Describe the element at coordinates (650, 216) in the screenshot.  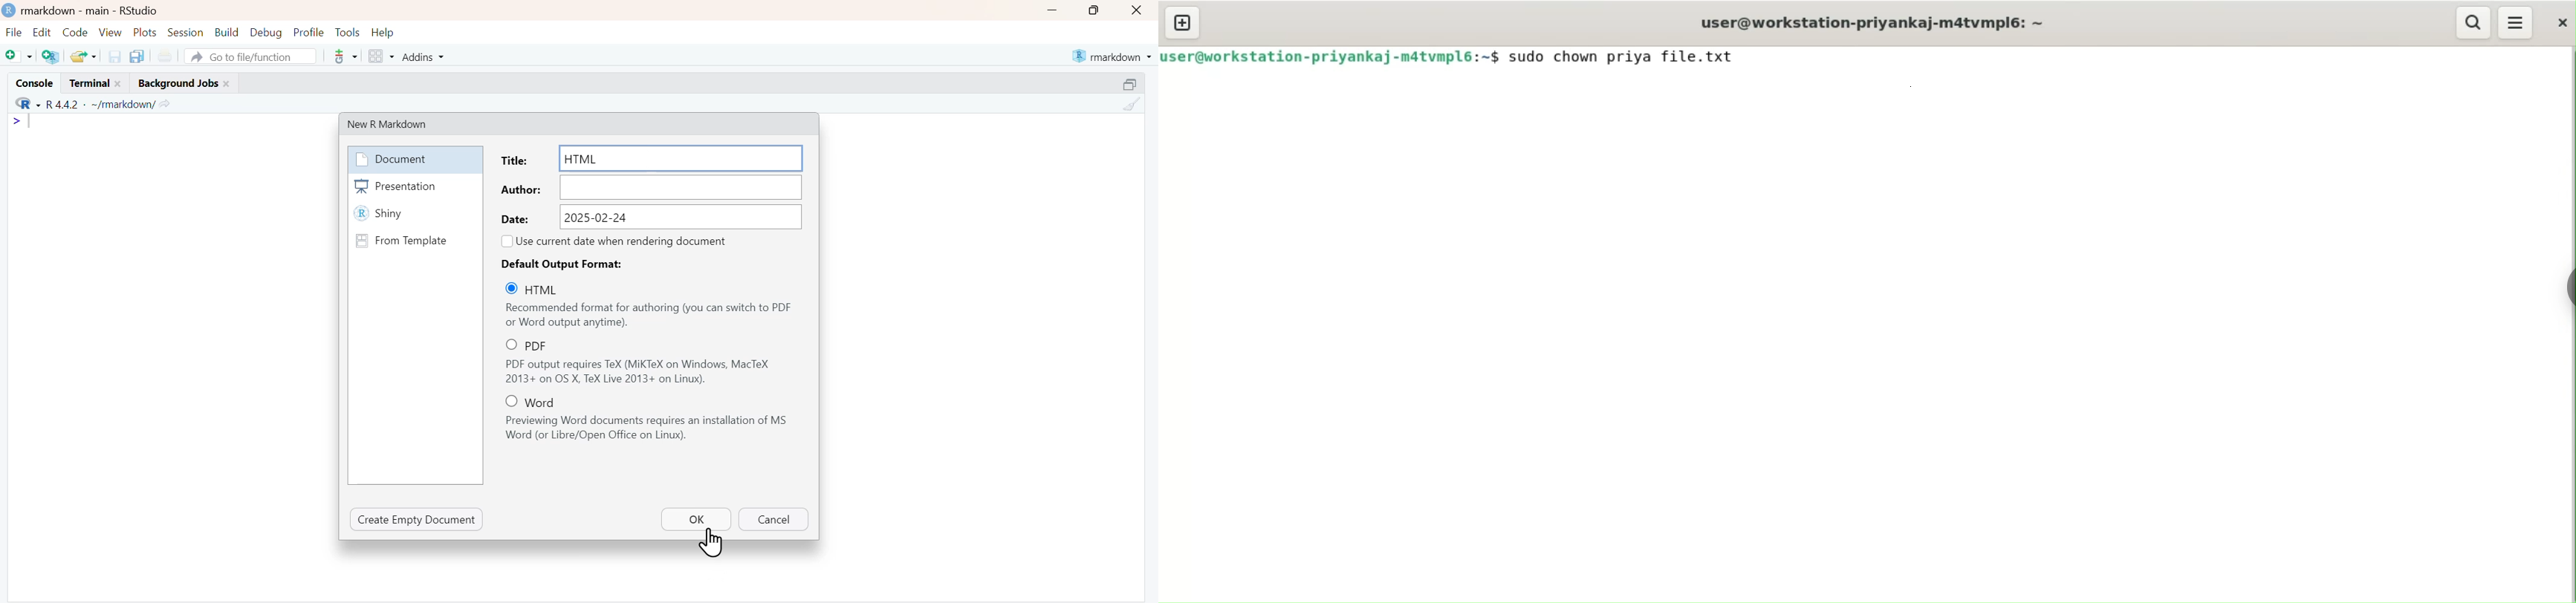
I see `Date - 2025-02-24` at that location.